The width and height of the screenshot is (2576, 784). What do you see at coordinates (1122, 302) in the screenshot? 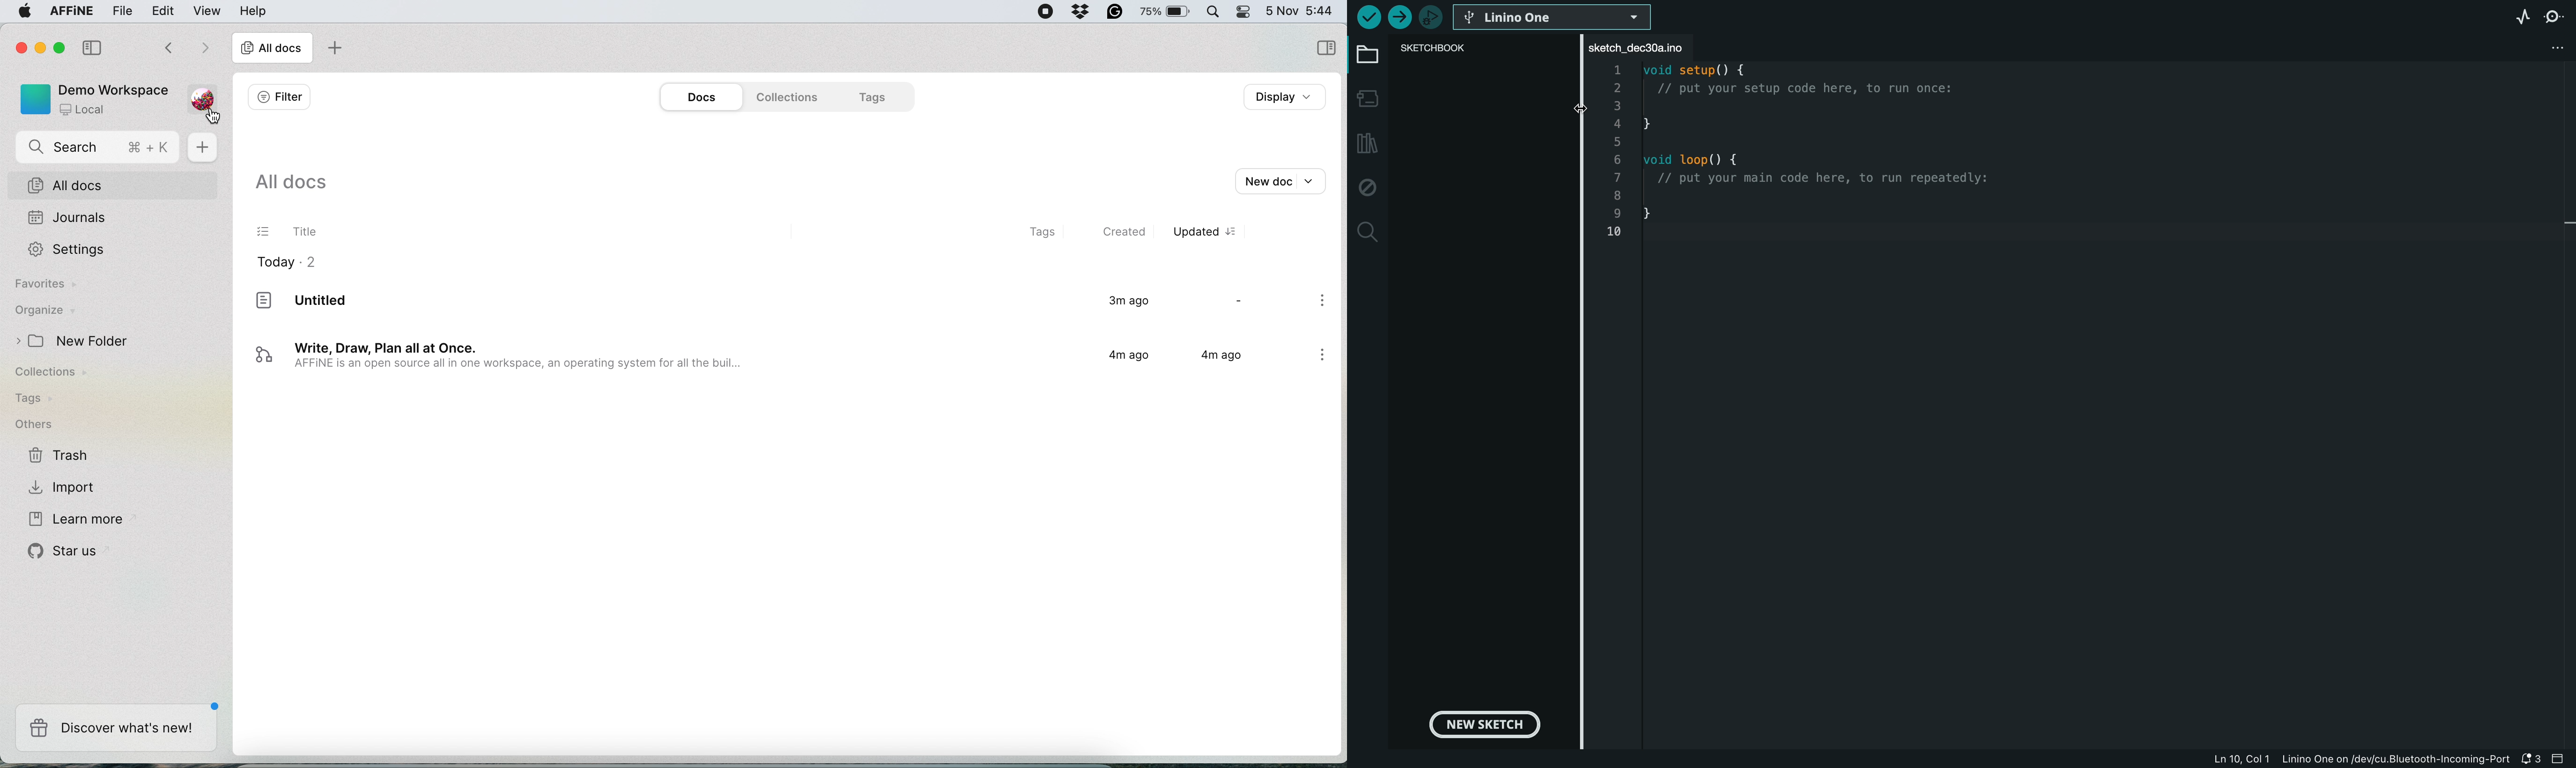
I see `3m ago` at bounding box center [1122, 302].